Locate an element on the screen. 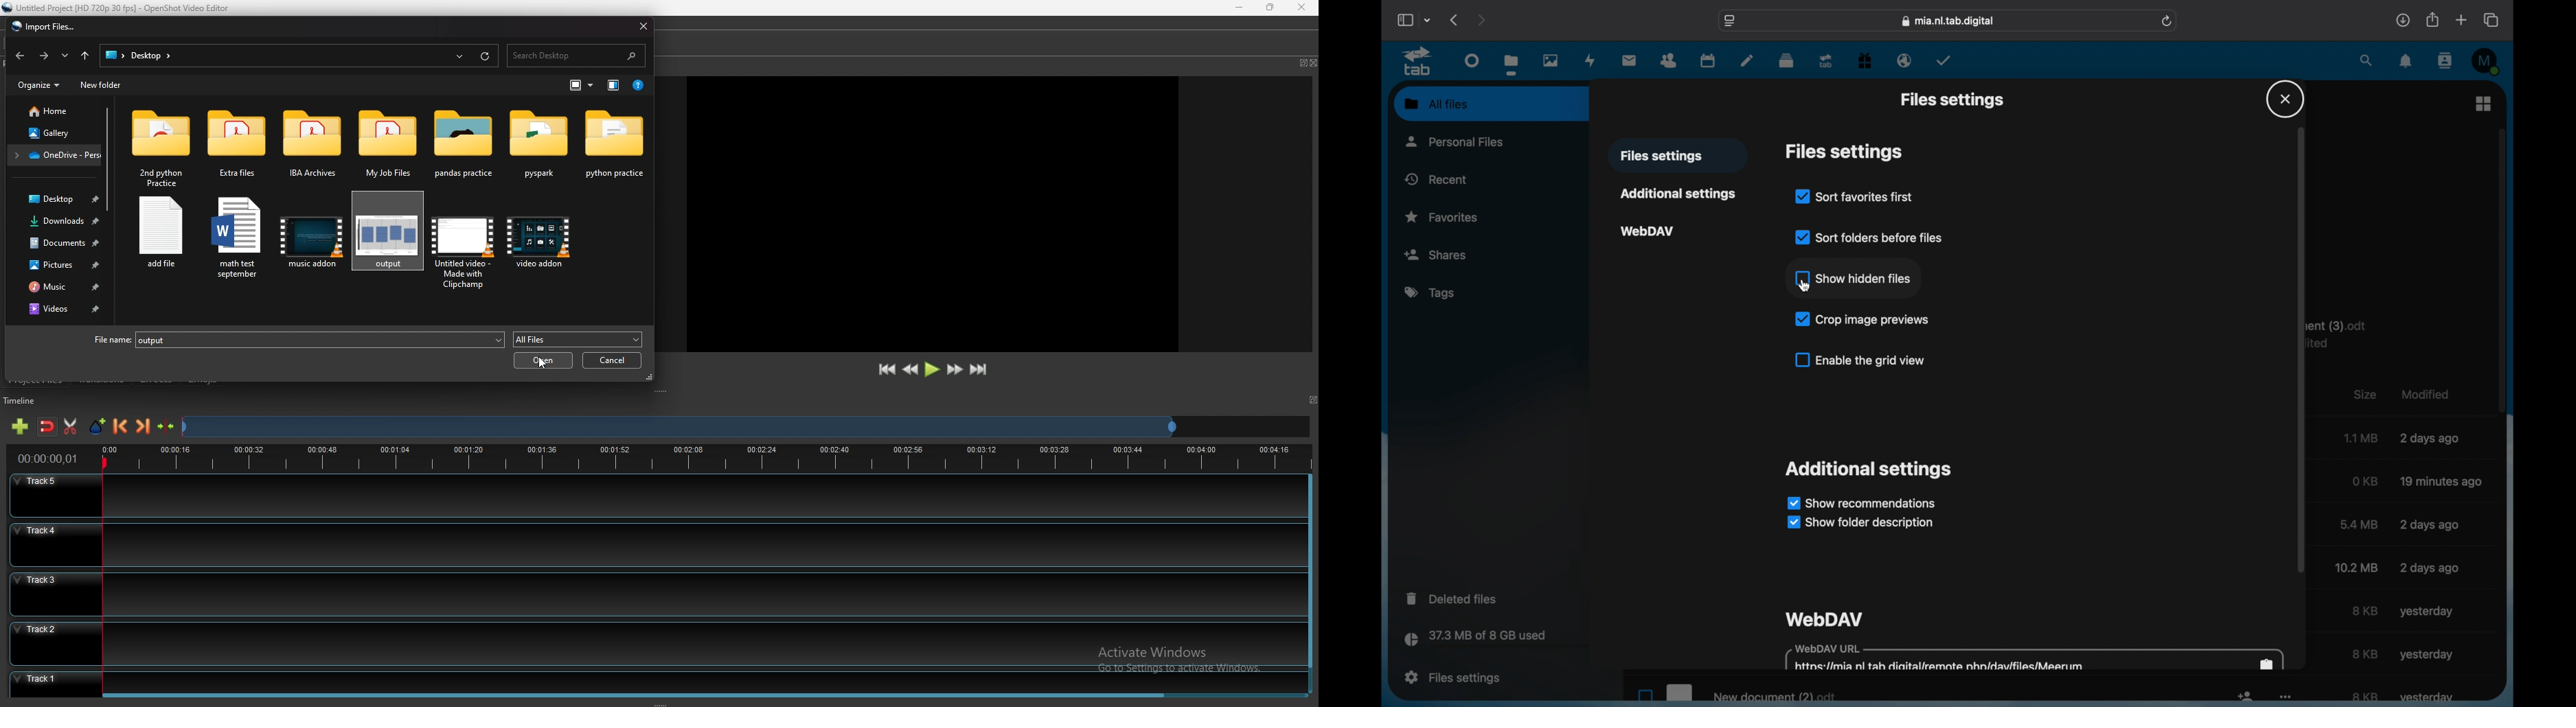 This screenshot has width=2576, height=728. previous is located at coordinates (1455, 20).